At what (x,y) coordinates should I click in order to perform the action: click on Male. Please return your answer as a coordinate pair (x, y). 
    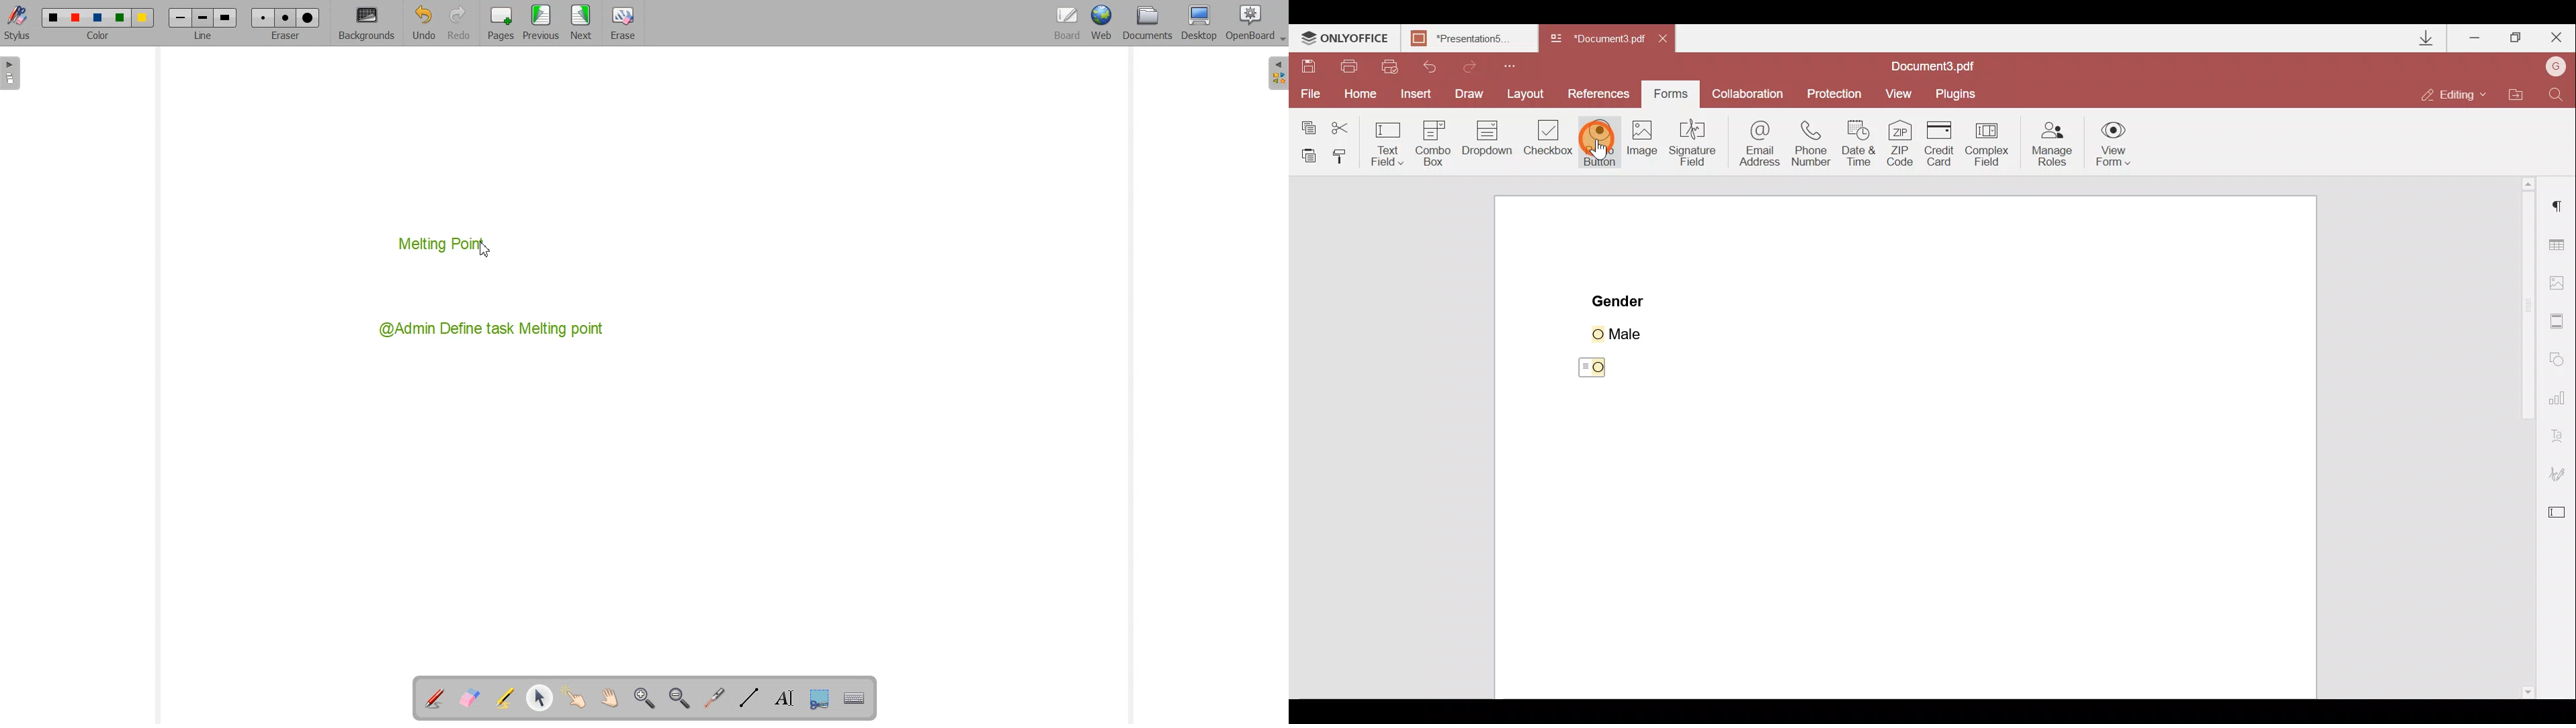
    Looking at the image, I should click on (1635, 332).